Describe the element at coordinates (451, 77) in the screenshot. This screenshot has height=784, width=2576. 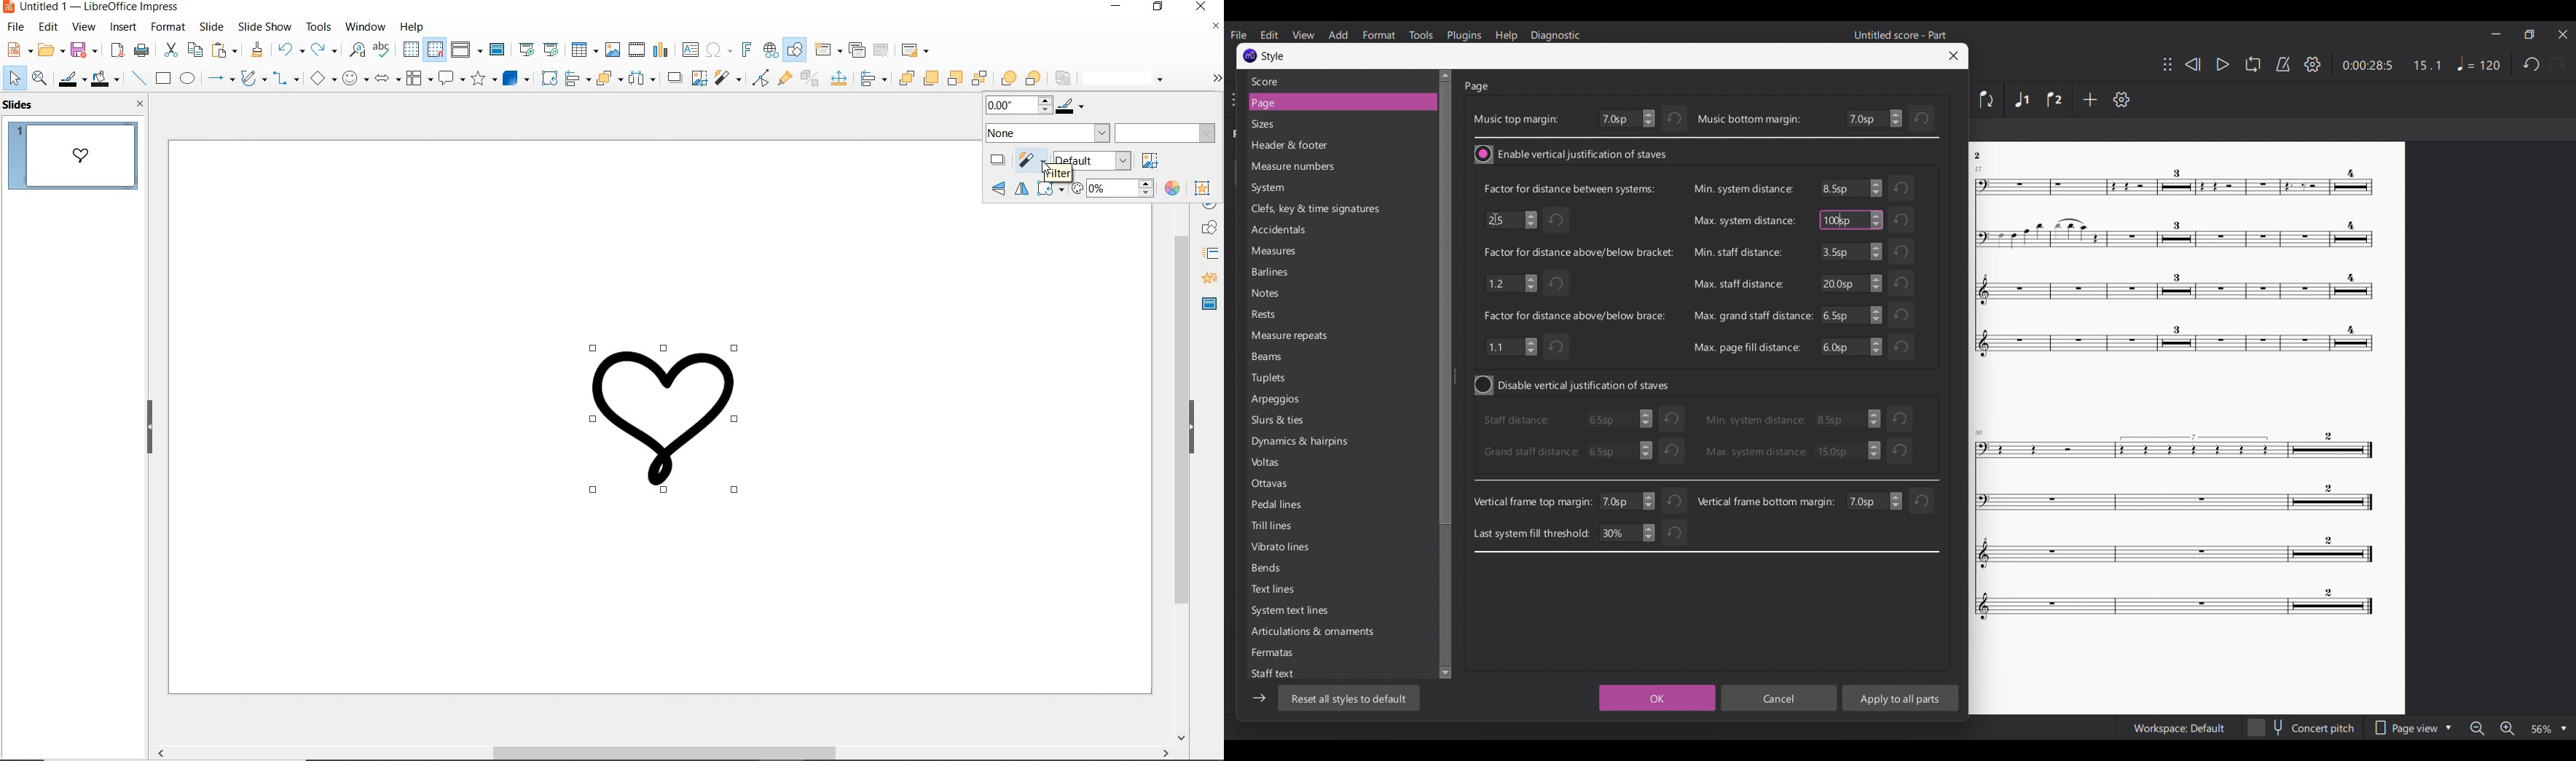
I see `callout shapes` at that location.